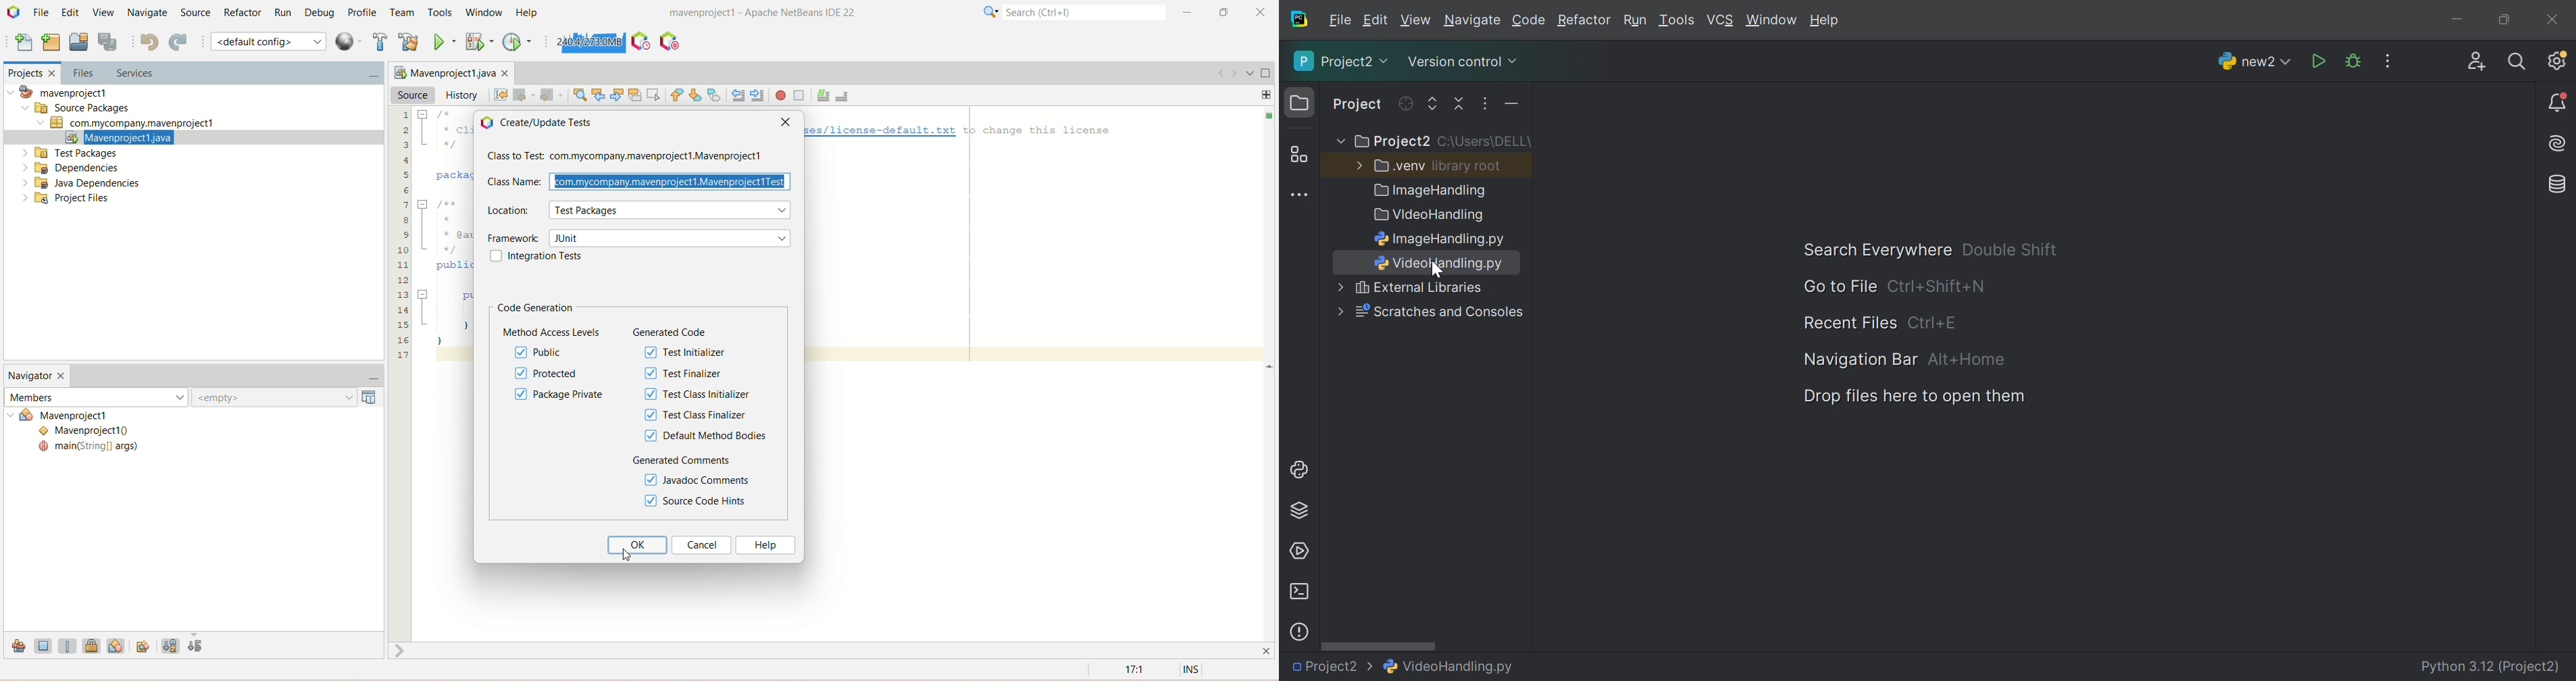 Image resolution: width=2576 pixels, height=700 pixels. I want to click on show static members, so click(70, 645).